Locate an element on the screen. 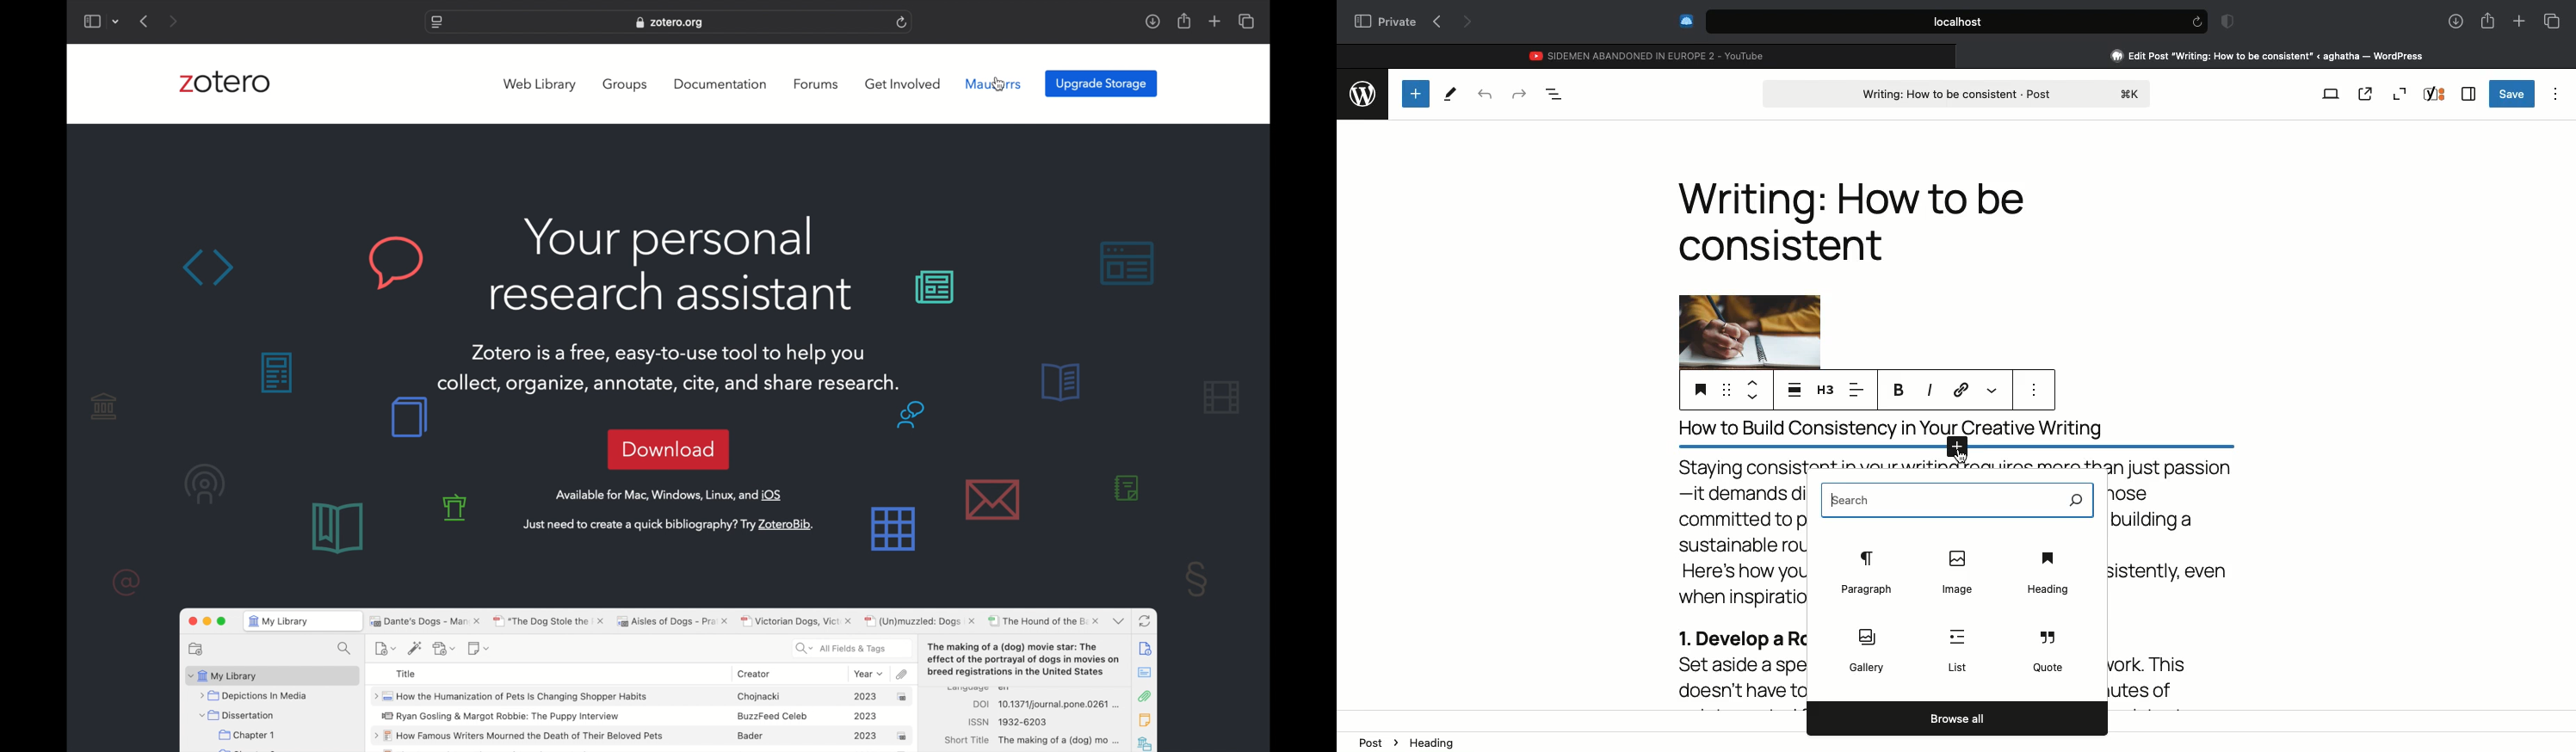 Image resolution: width=2576 pixels, height=756 pixels. Drag is located at coordinates (1726, 391).